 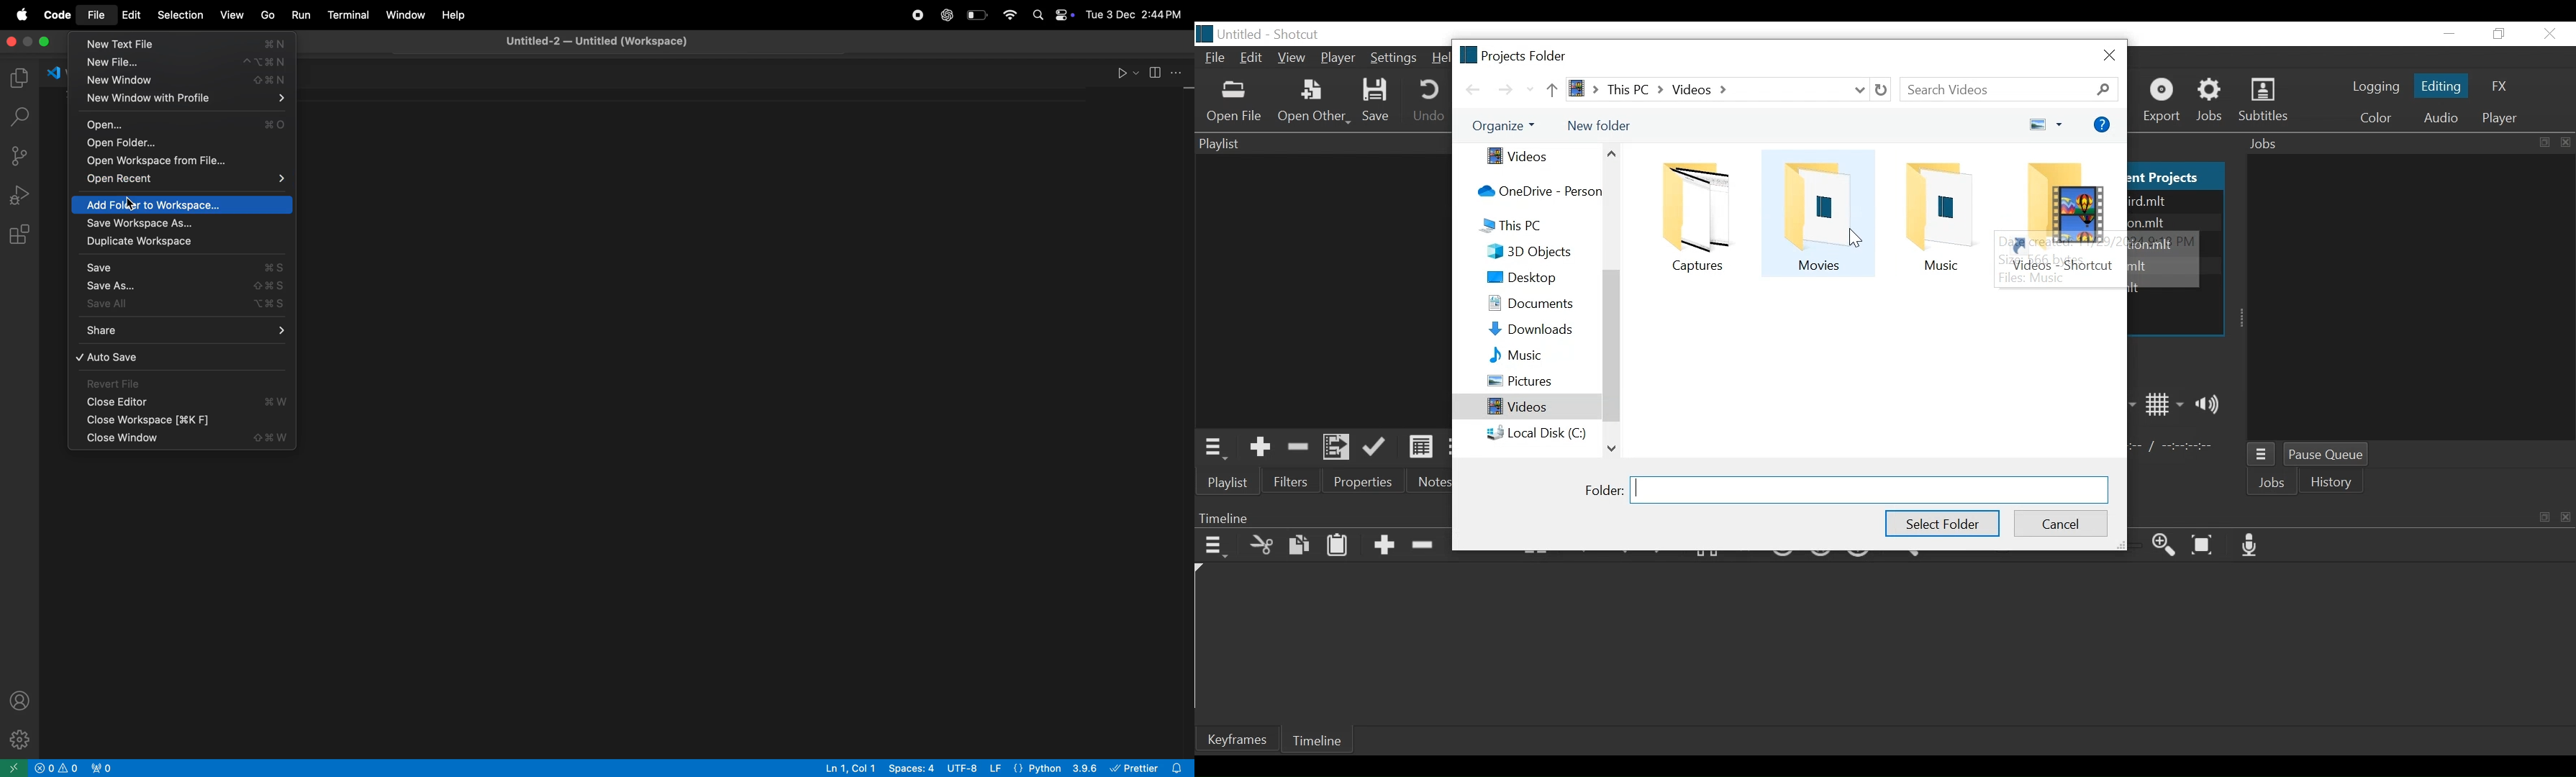 What do you see at coordinates (1538, 251) in the screenshot?
I see `3D Objects` at bounding box center [1538, 251].